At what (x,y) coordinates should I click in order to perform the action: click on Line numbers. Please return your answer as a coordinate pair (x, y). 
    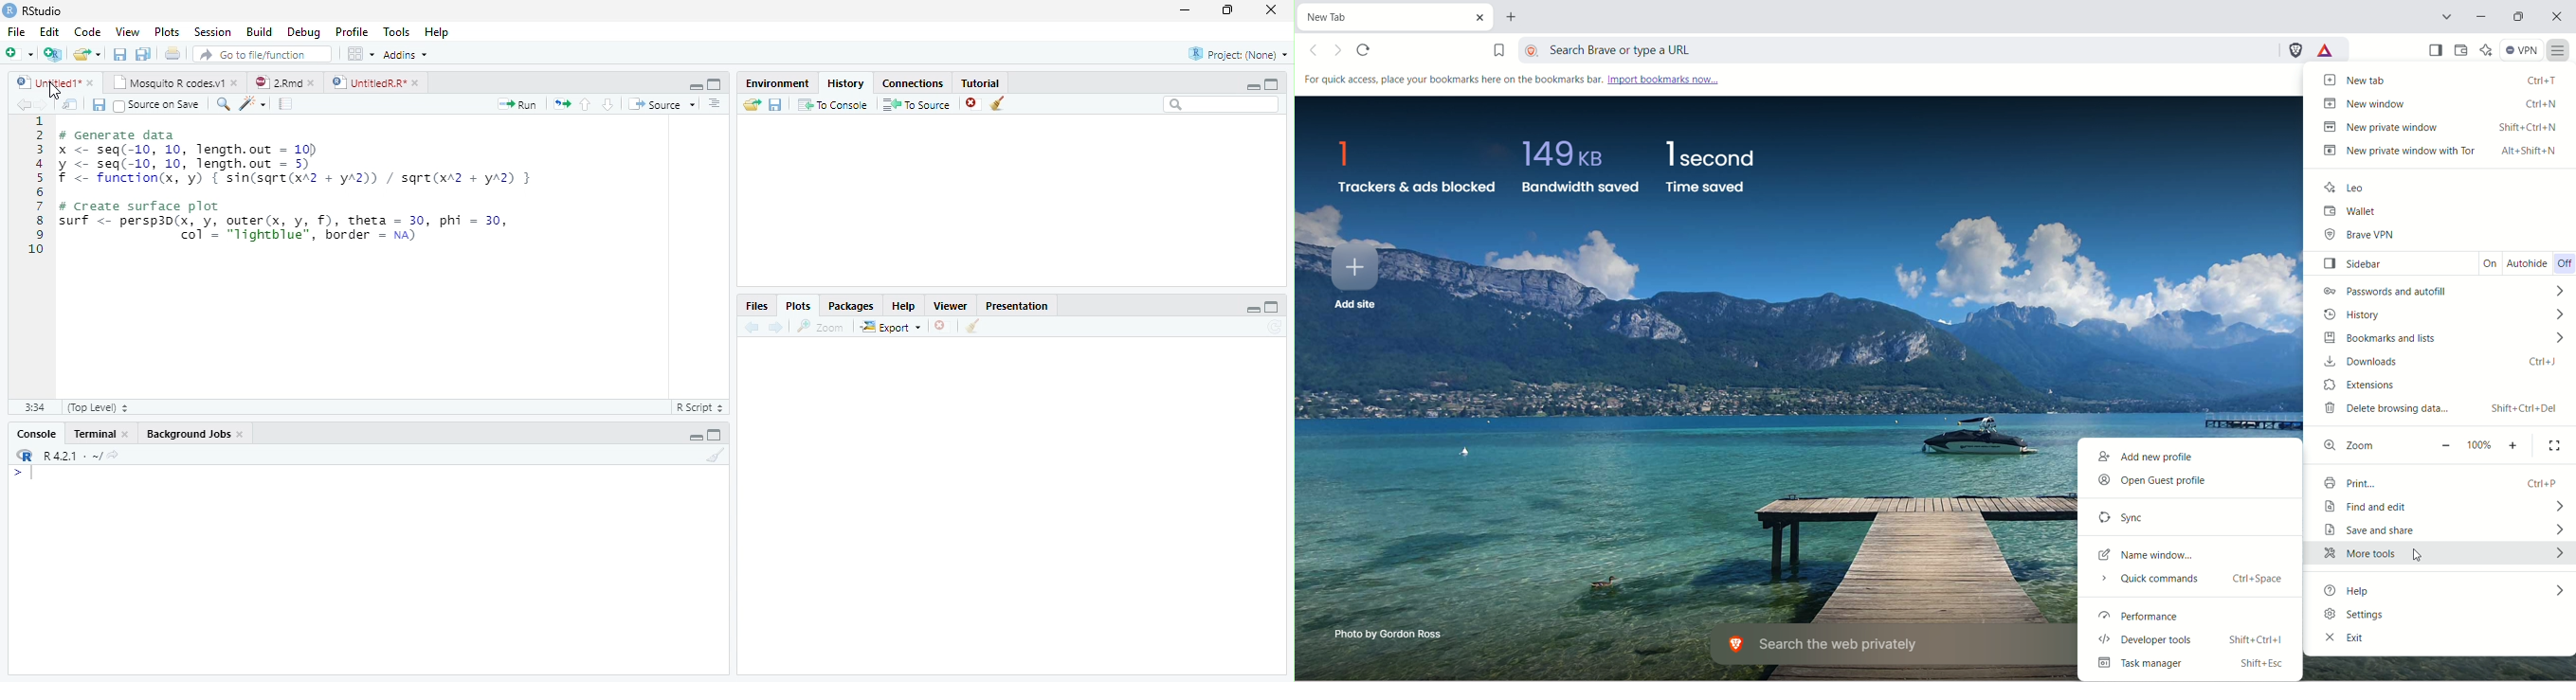
    Looking at the image, I should click on (36, 186).